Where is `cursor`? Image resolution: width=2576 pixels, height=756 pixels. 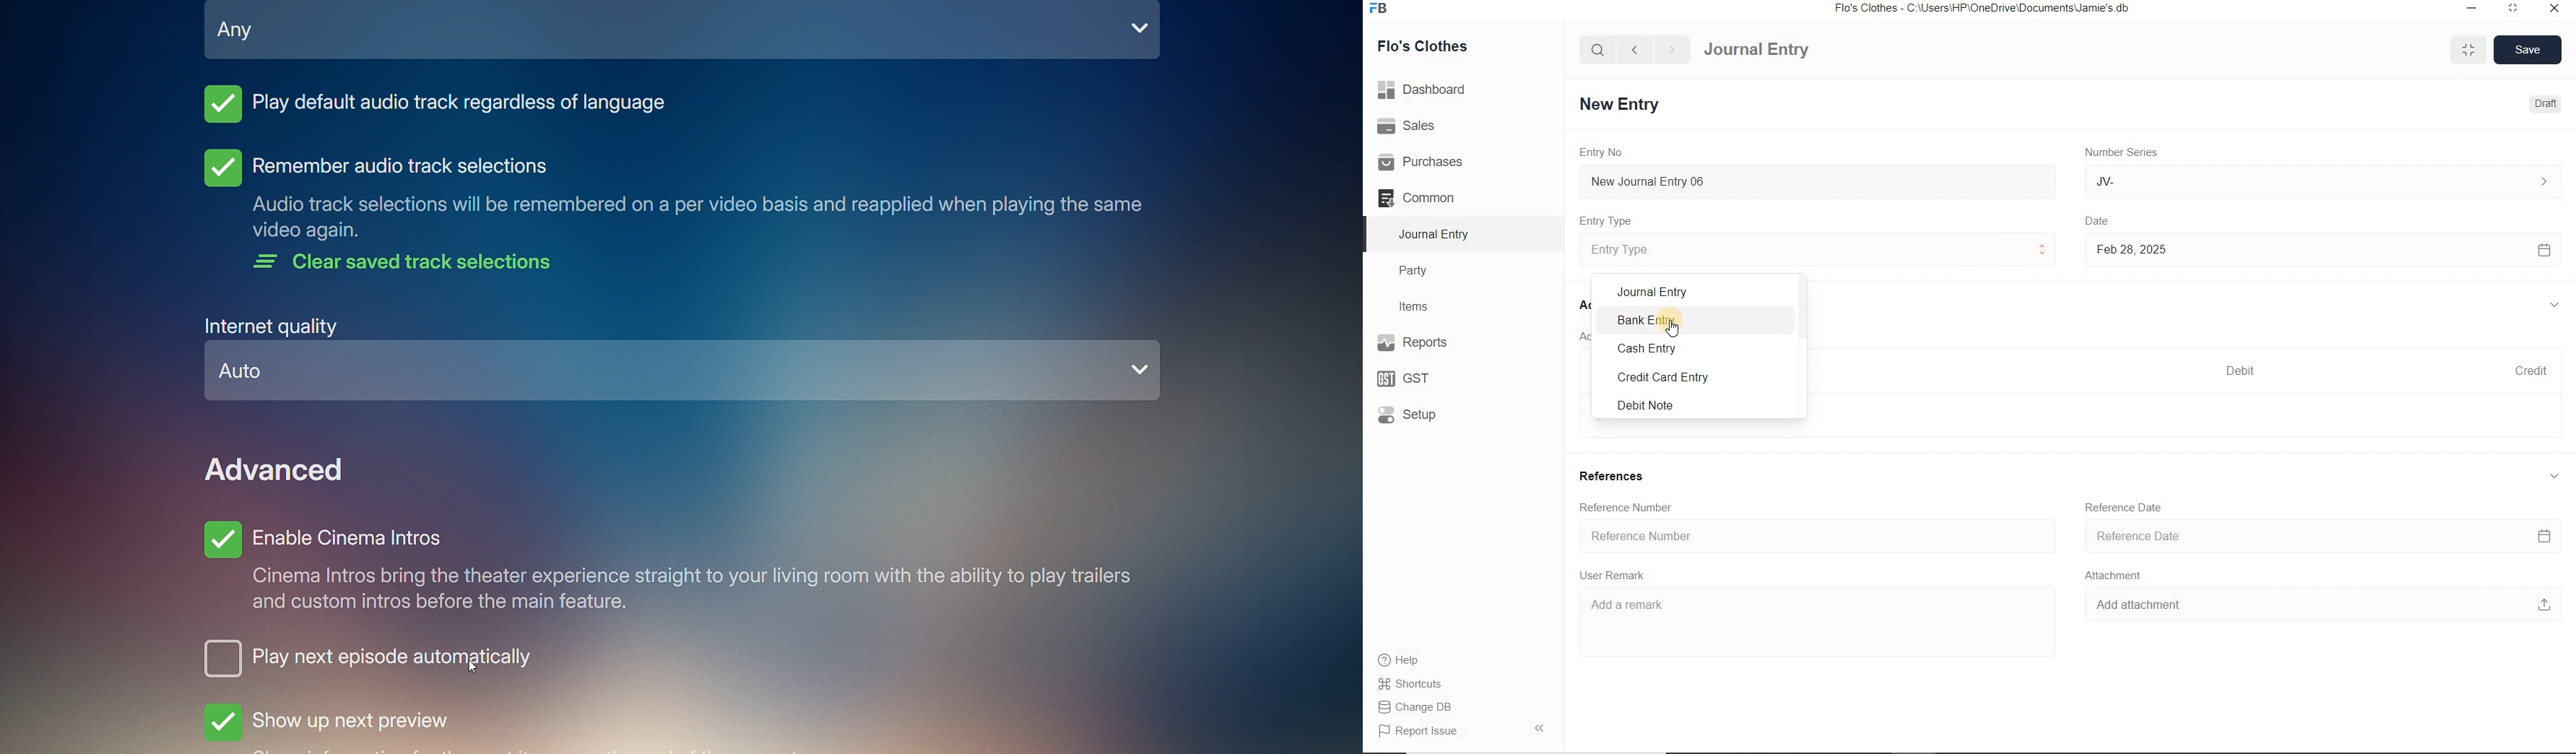 cursor is located at coordinates (1677, 329).